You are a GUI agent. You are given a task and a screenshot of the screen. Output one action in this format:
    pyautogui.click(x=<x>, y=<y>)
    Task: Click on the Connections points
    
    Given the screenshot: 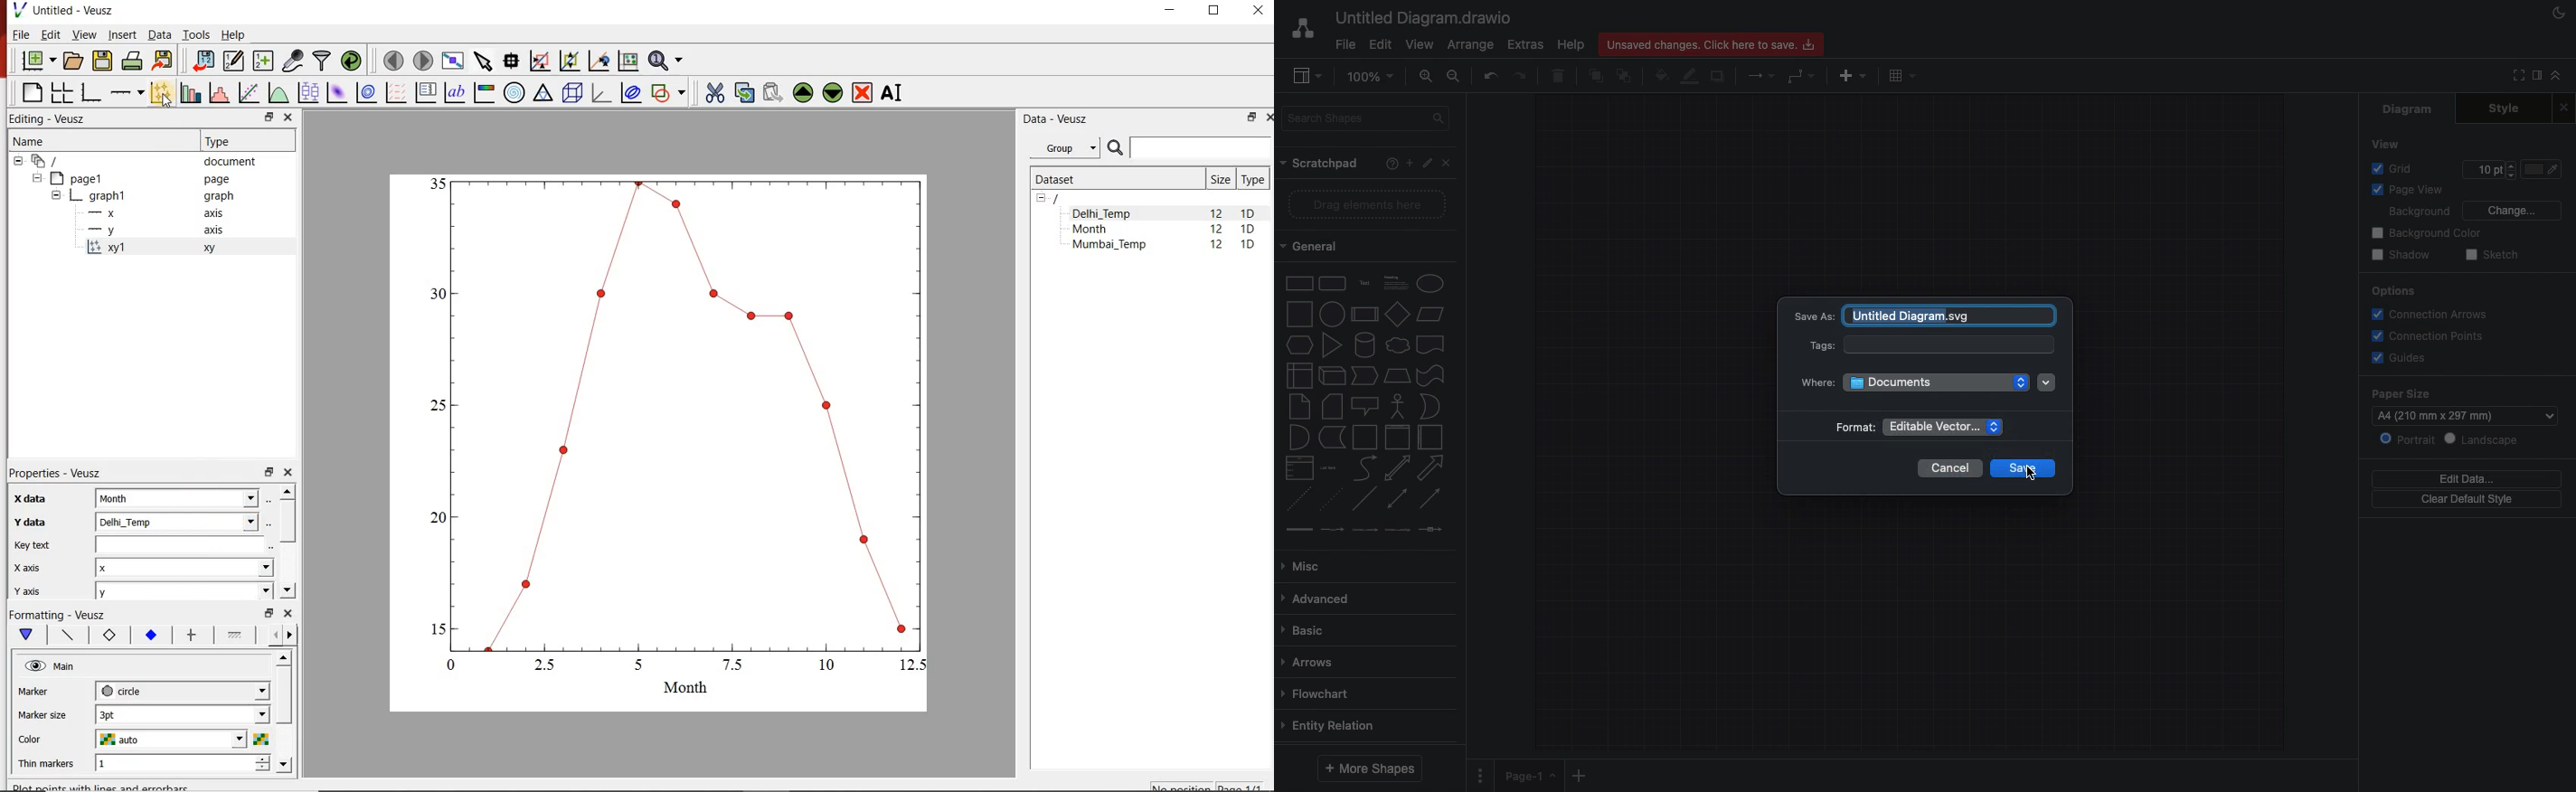 What is the action you would take?
    pyautogui.click(x=2430, y=336)
    